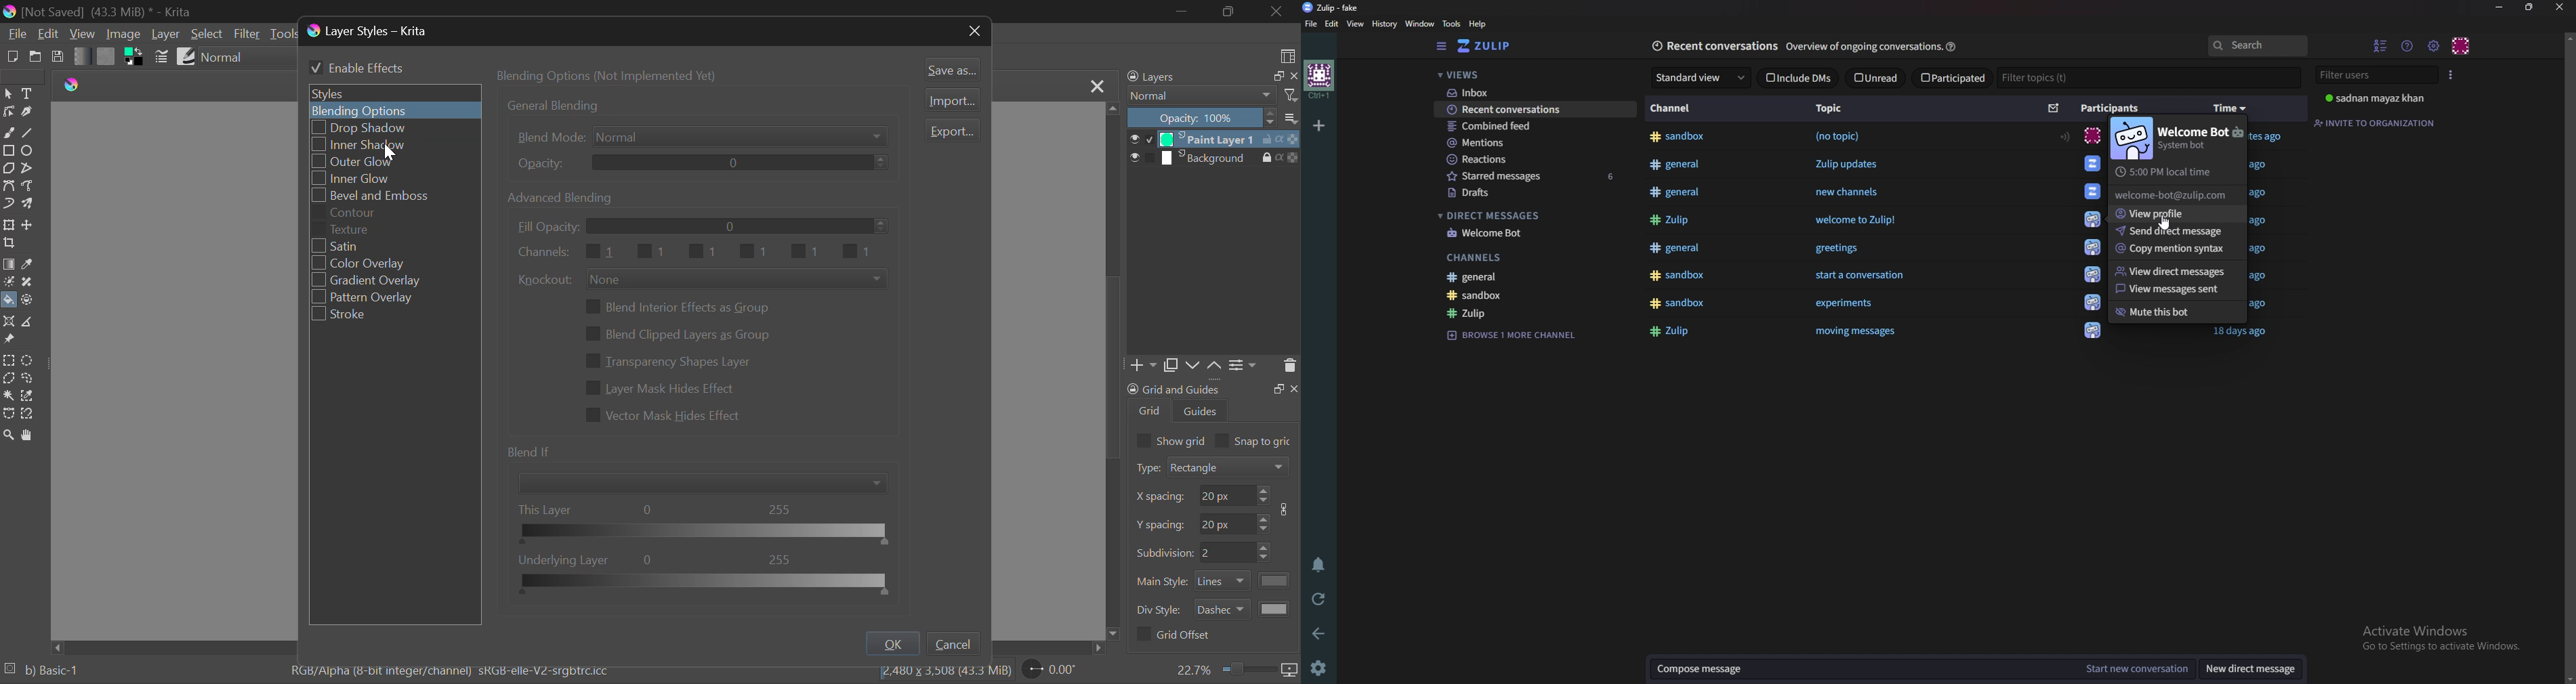  What do you see at coordinates (2251, 671) in the screenshot?
I see `New direct message` at bounding box center [2251, 671].